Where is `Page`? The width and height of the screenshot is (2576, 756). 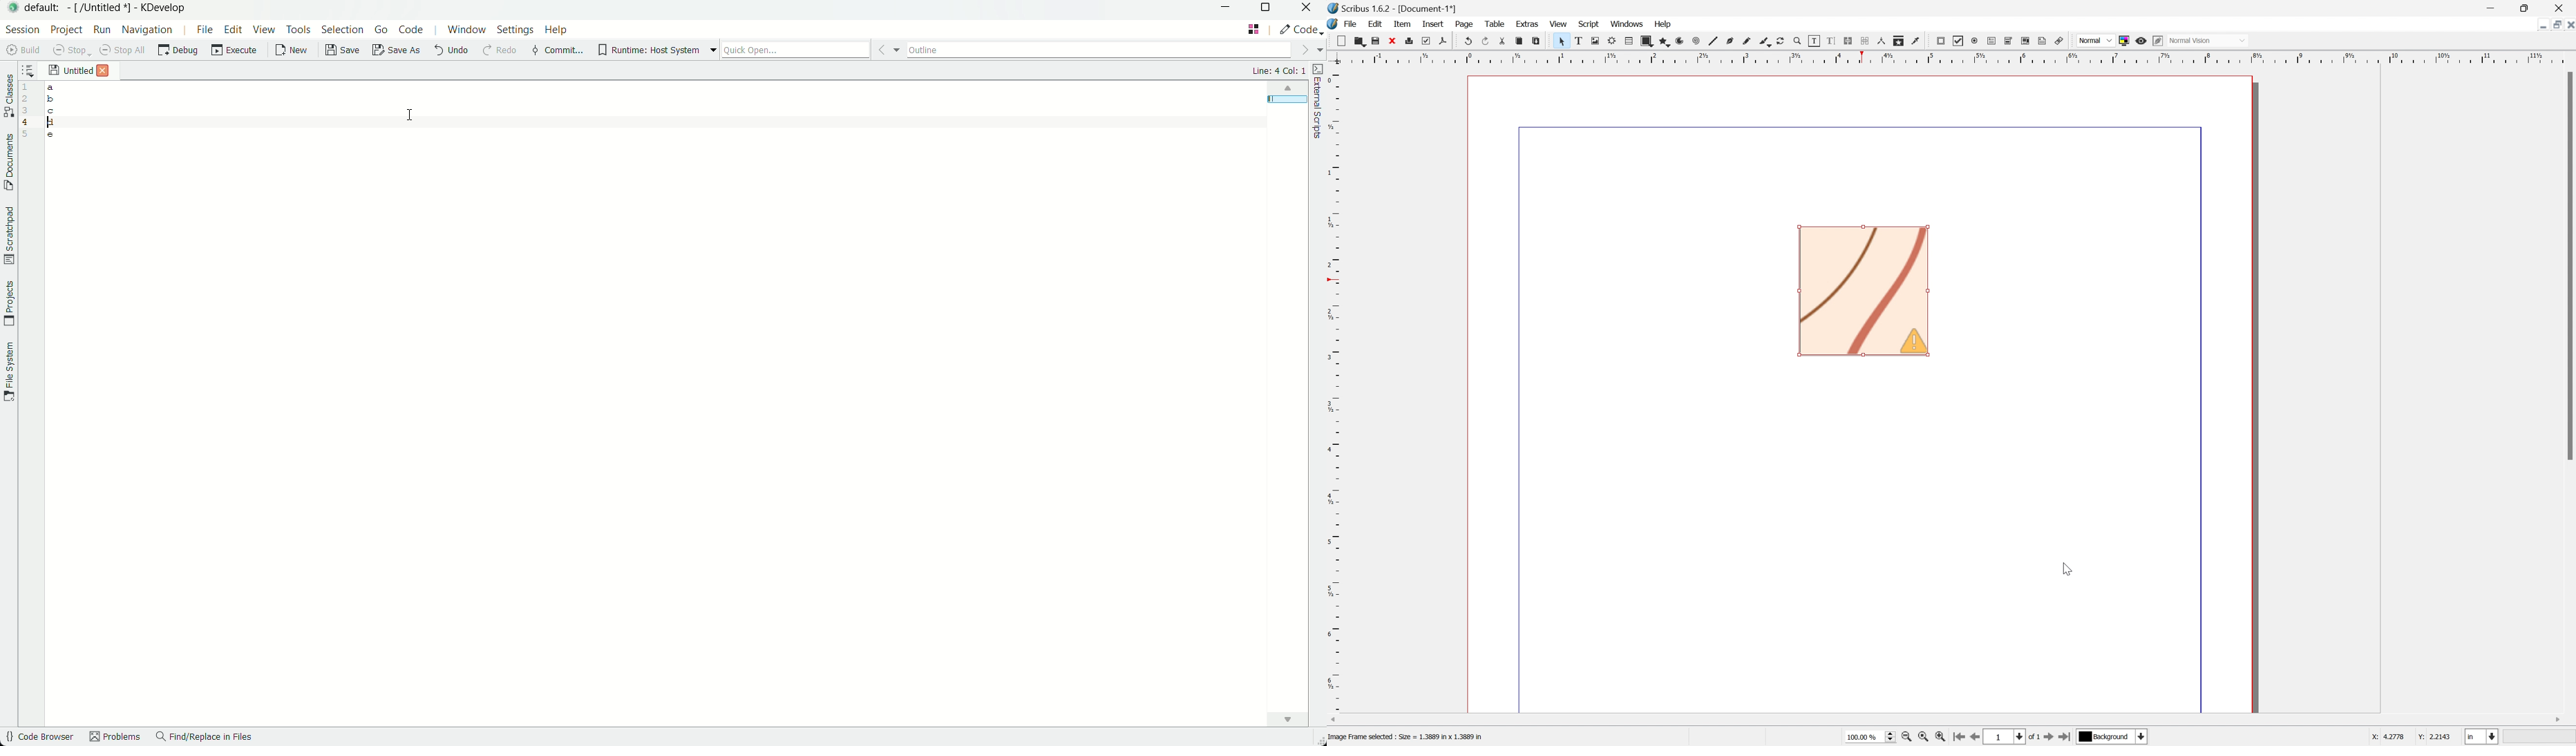
Page is located at coordinates (1464, 24).